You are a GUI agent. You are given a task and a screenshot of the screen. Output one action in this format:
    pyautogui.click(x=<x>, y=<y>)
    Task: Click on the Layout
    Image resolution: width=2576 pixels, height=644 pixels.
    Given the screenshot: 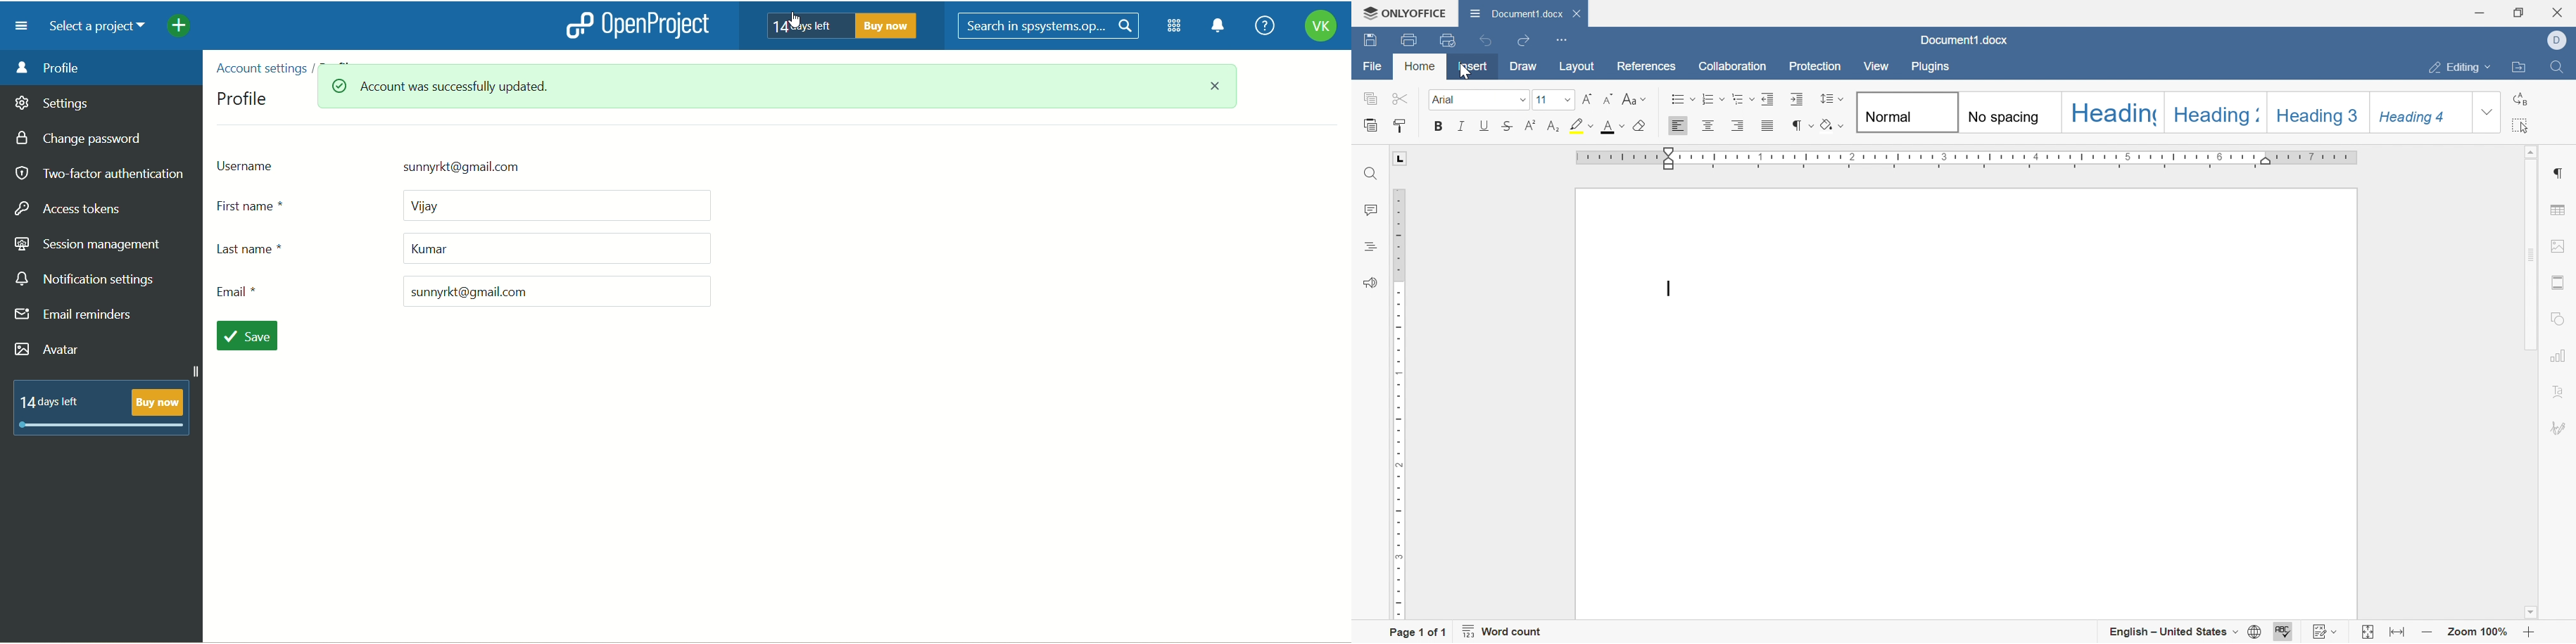 What is the action you would take?
    pyautogui.click(x=1577, y=66)
    